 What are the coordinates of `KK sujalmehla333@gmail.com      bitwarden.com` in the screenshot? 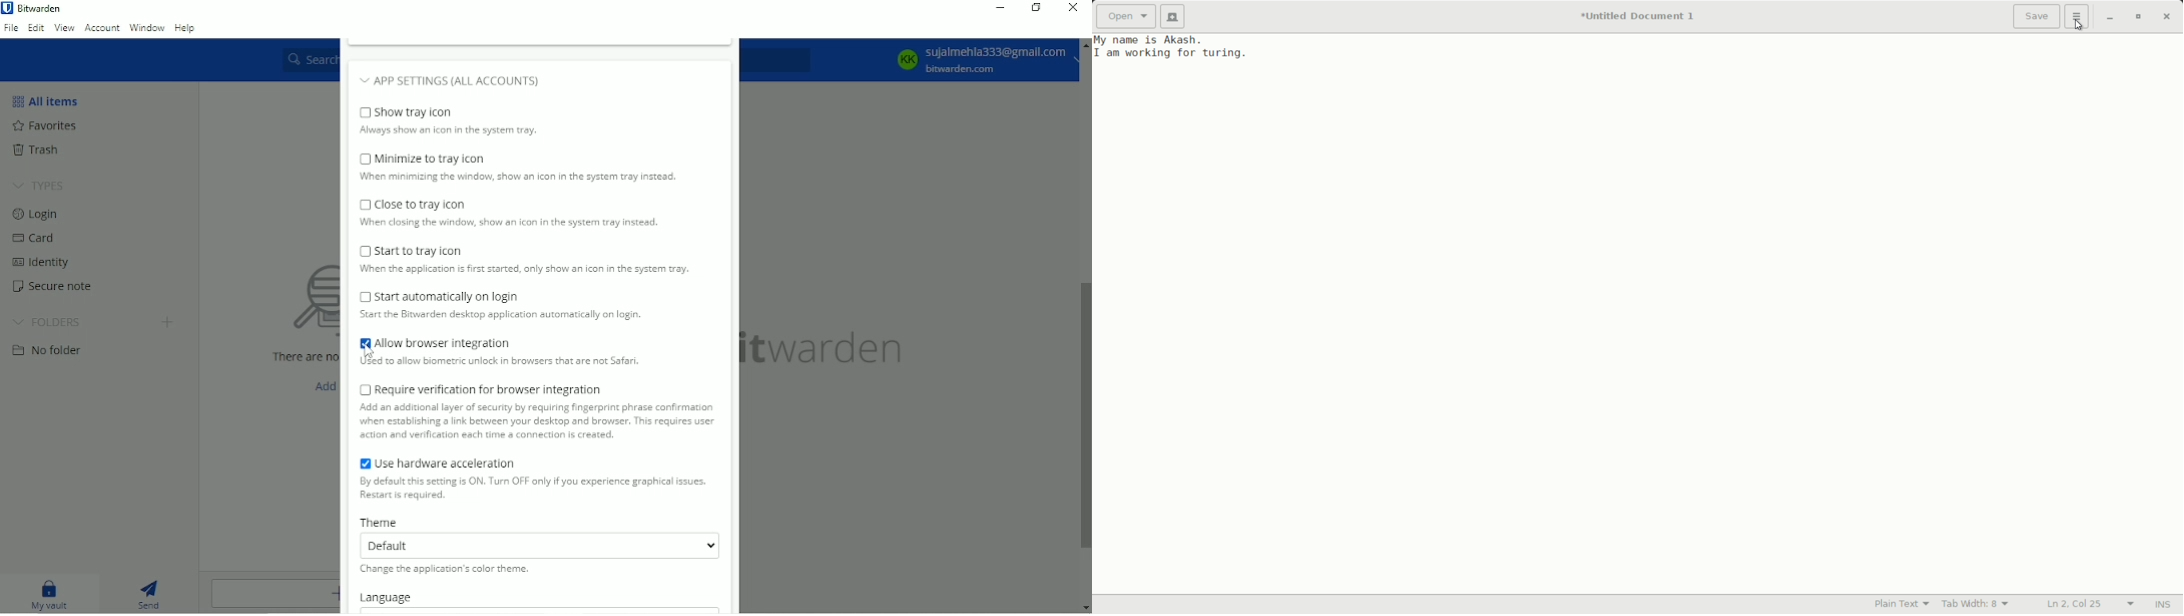 It's located at (983, 59).